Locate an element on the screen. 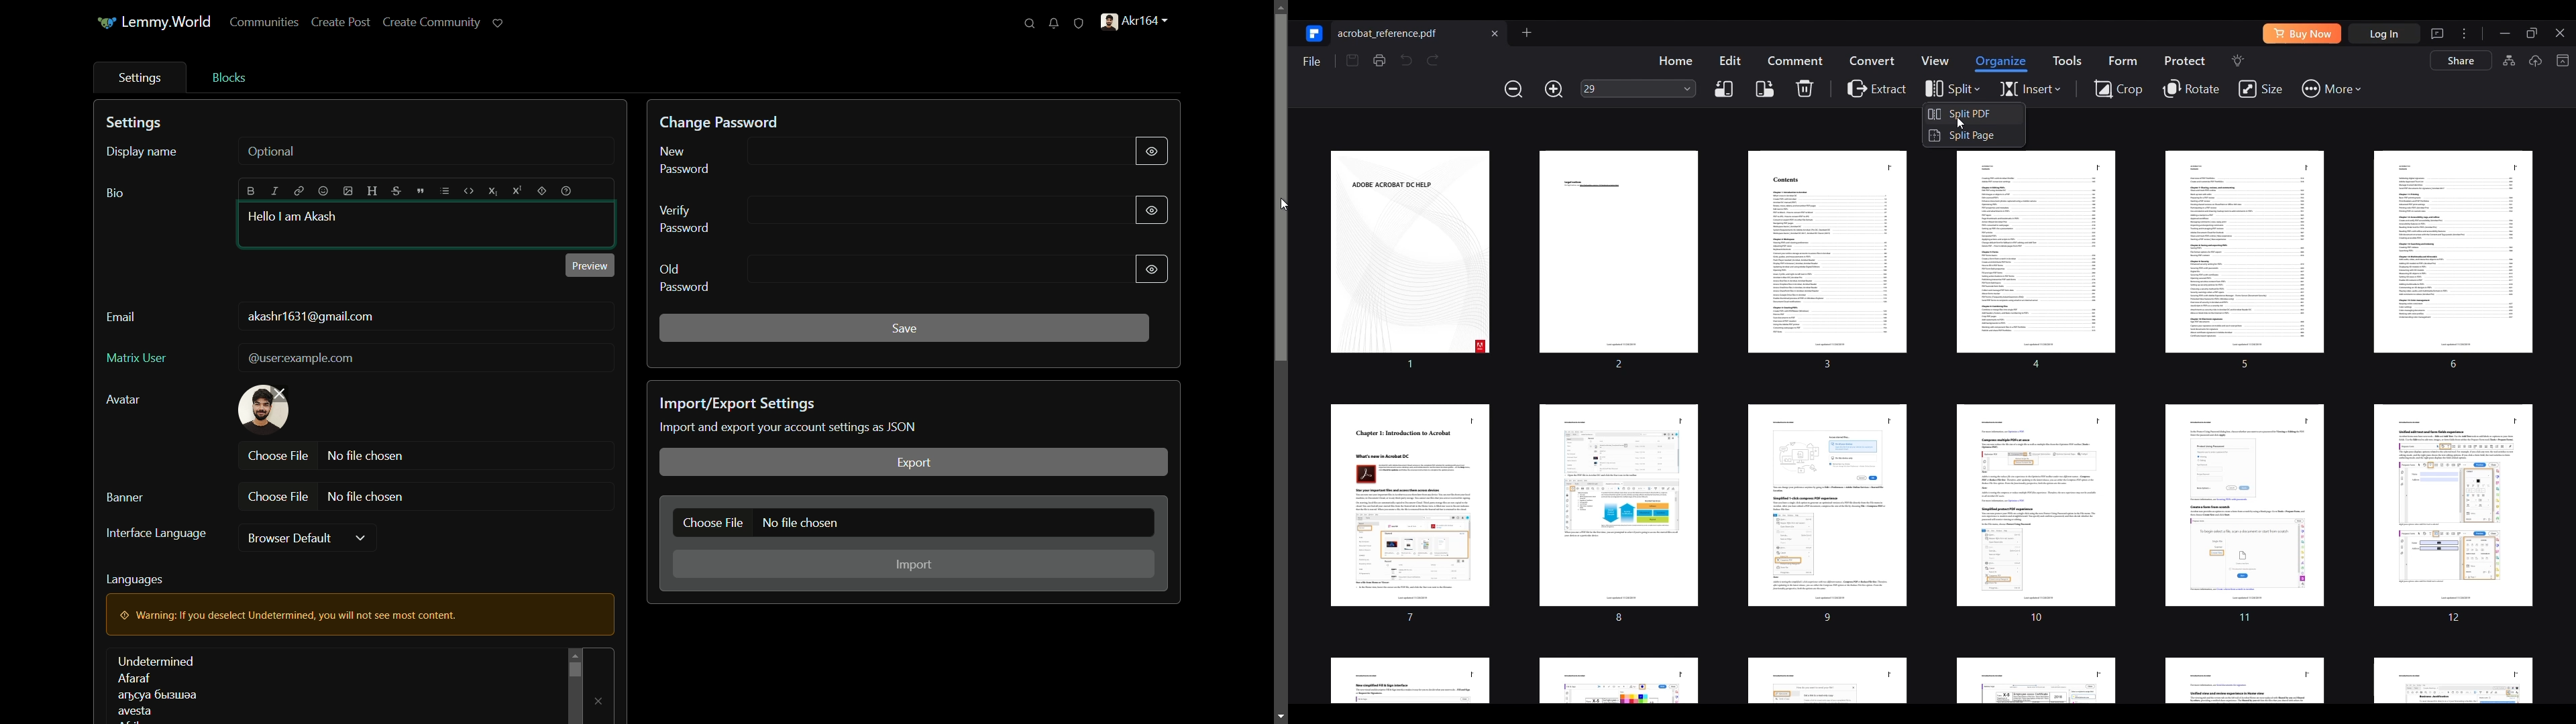 This screenshot has height=728, width=2576. image is located at coordinates (347, 191).